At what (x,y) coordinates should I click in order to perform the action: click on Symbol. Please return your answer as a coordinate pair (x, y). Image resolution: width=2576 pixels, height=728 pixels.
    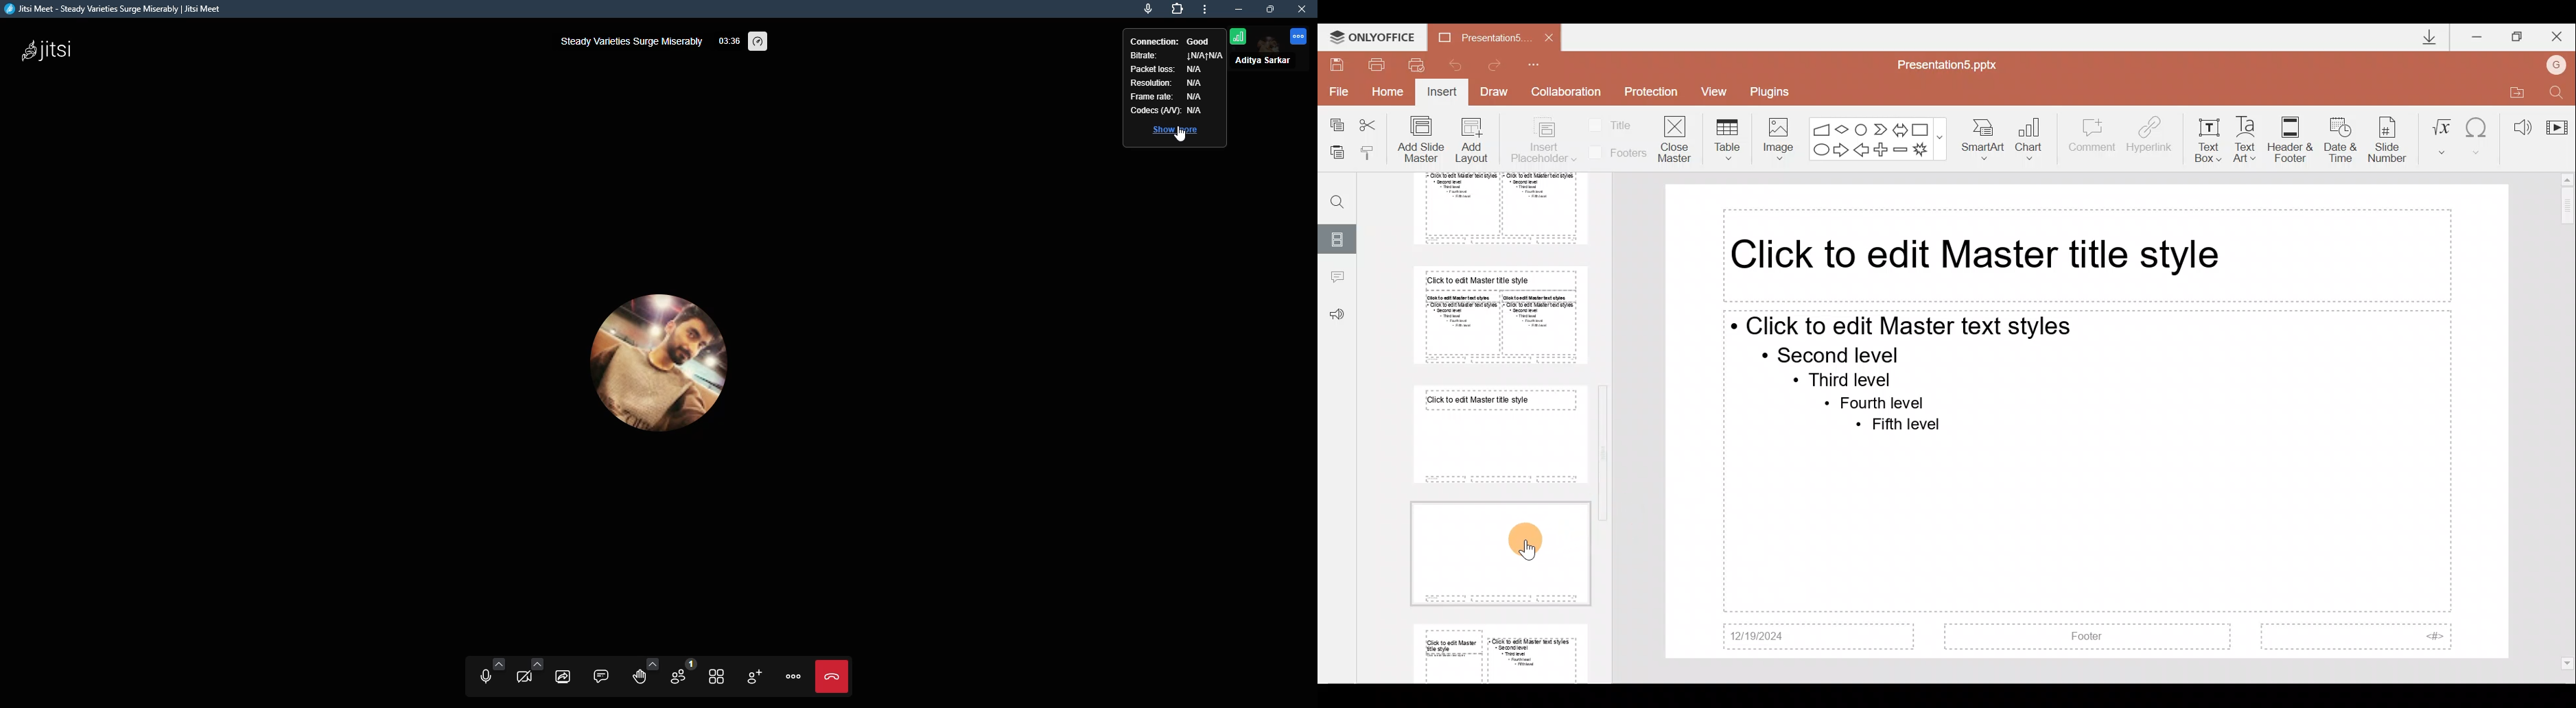
    Looking at the image, I should click on (2479, 134).